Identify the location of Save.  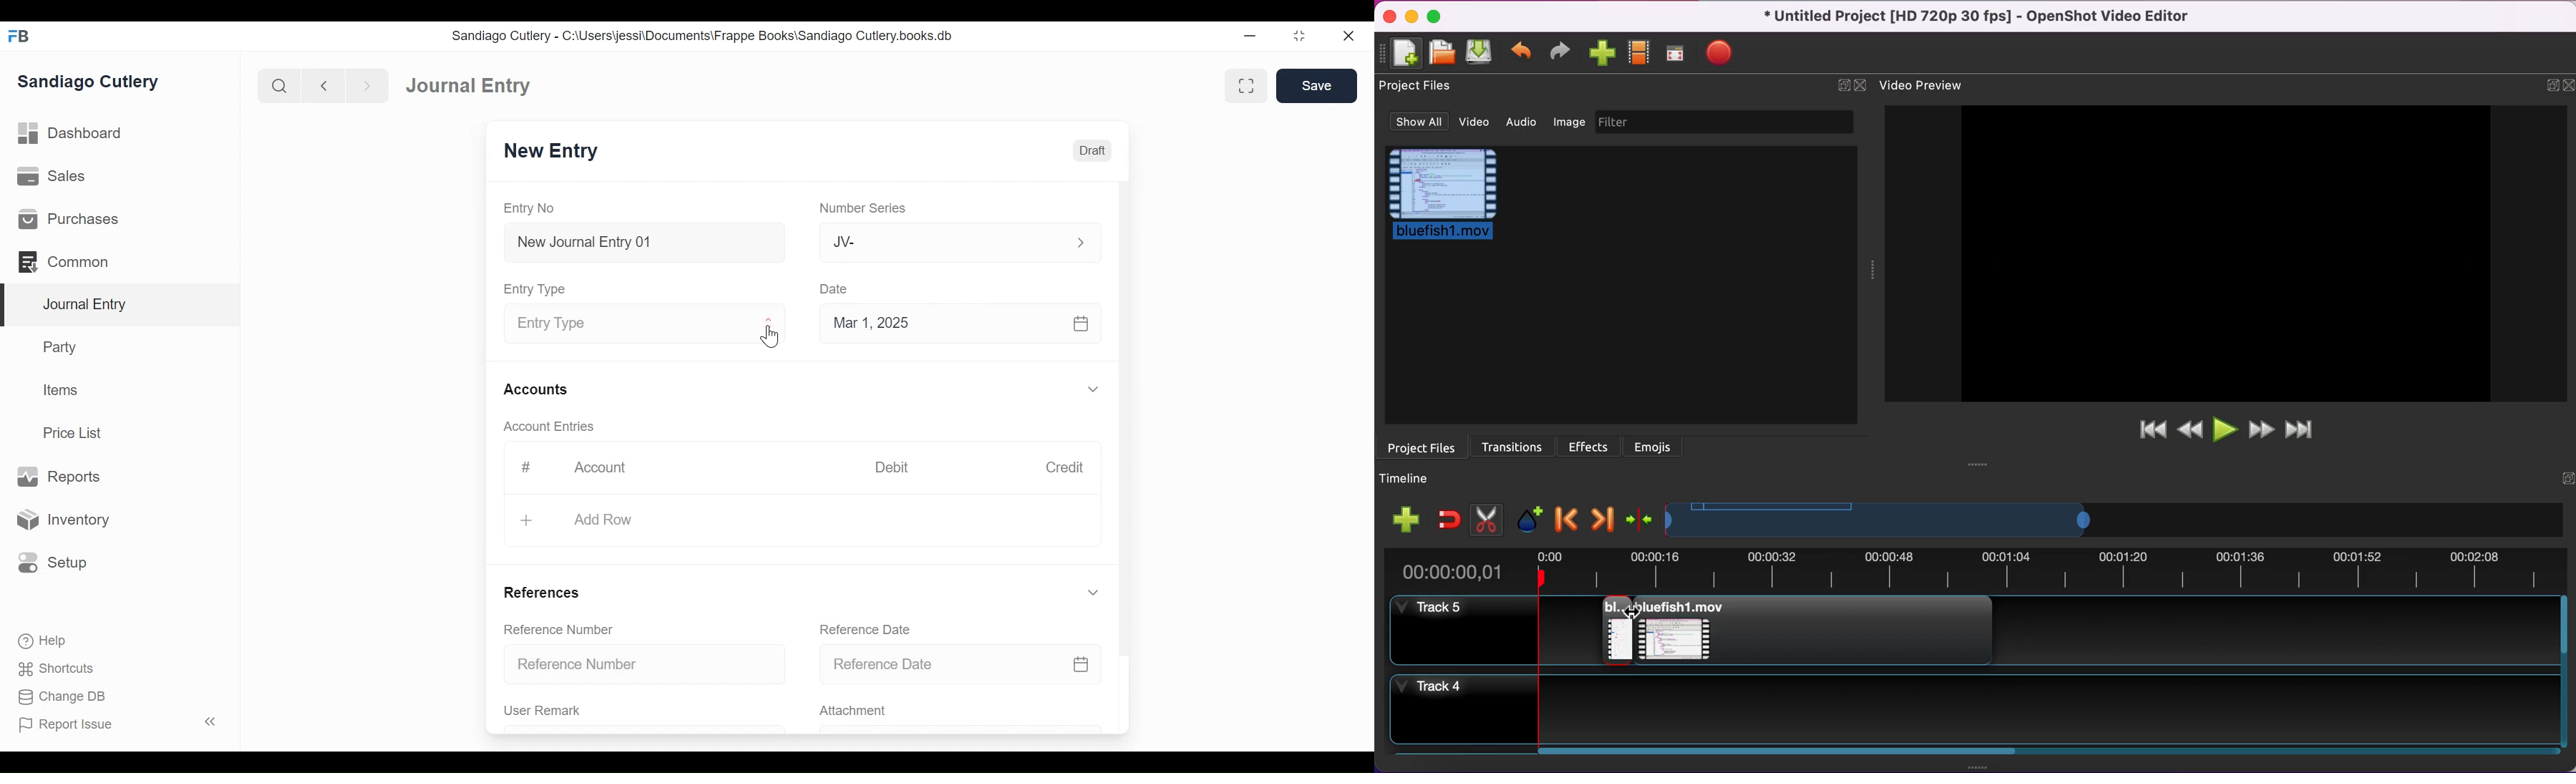
(1317, 85).